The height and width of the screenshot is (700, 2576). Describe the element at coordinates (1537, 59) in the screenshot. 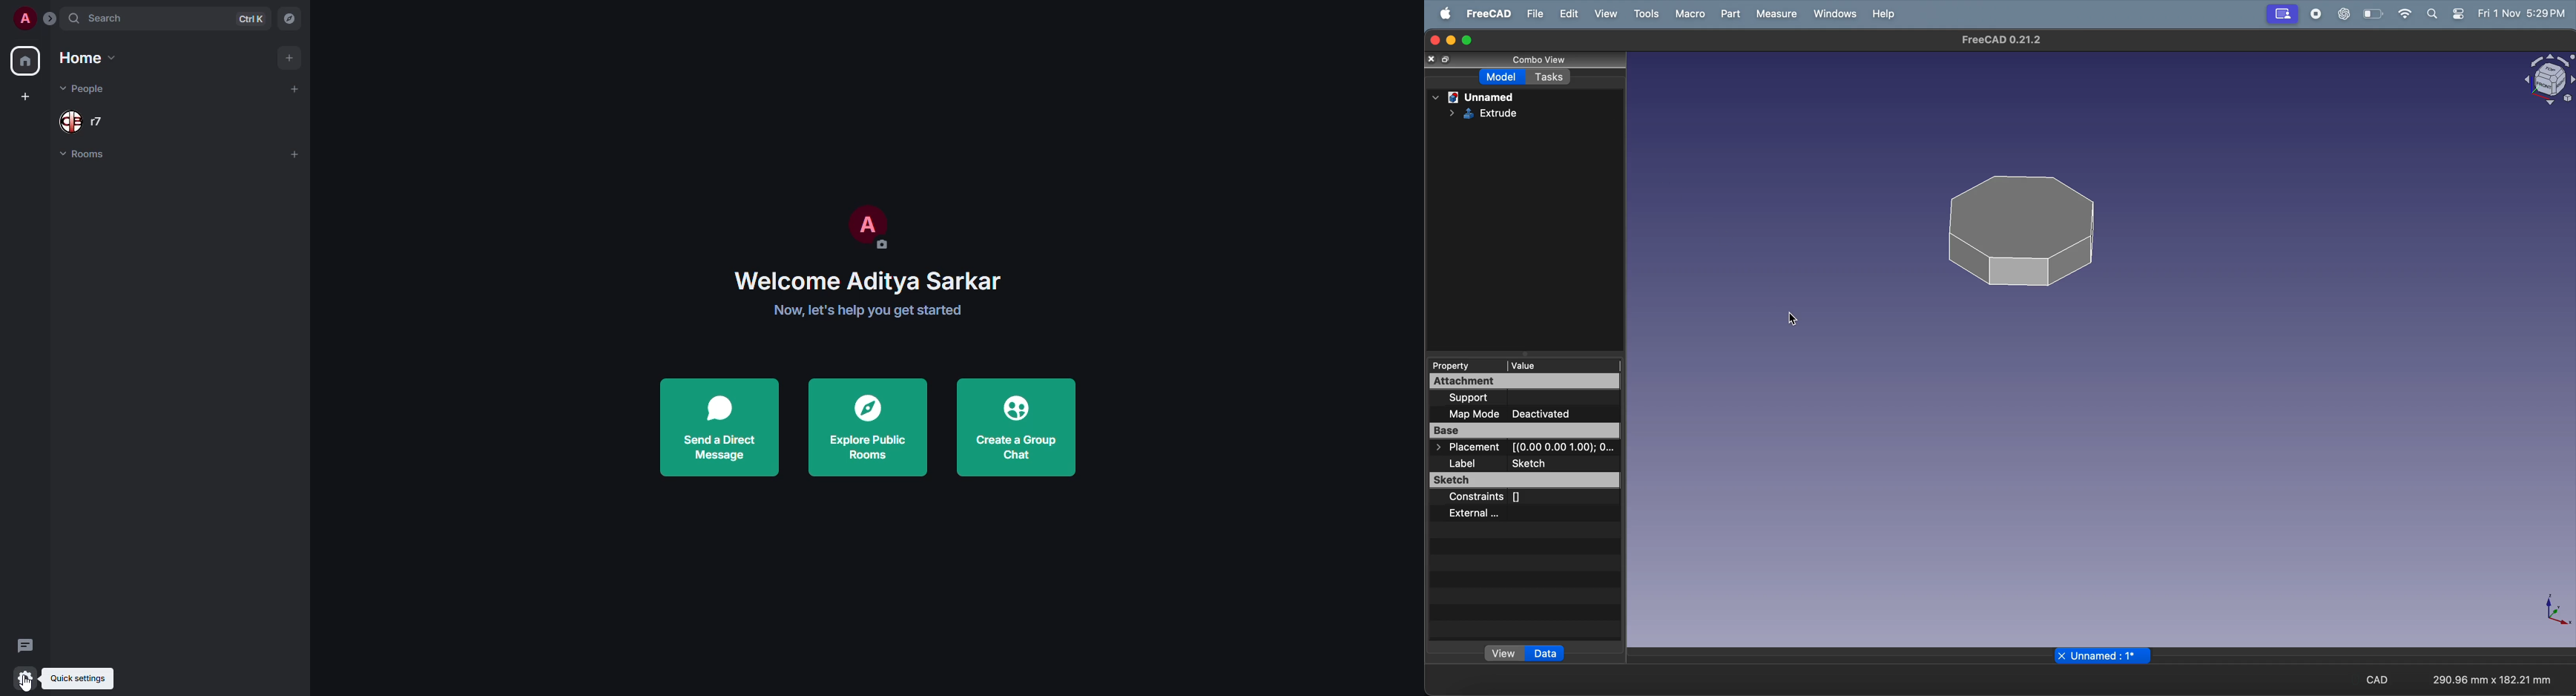

I see `combo view` at that location.